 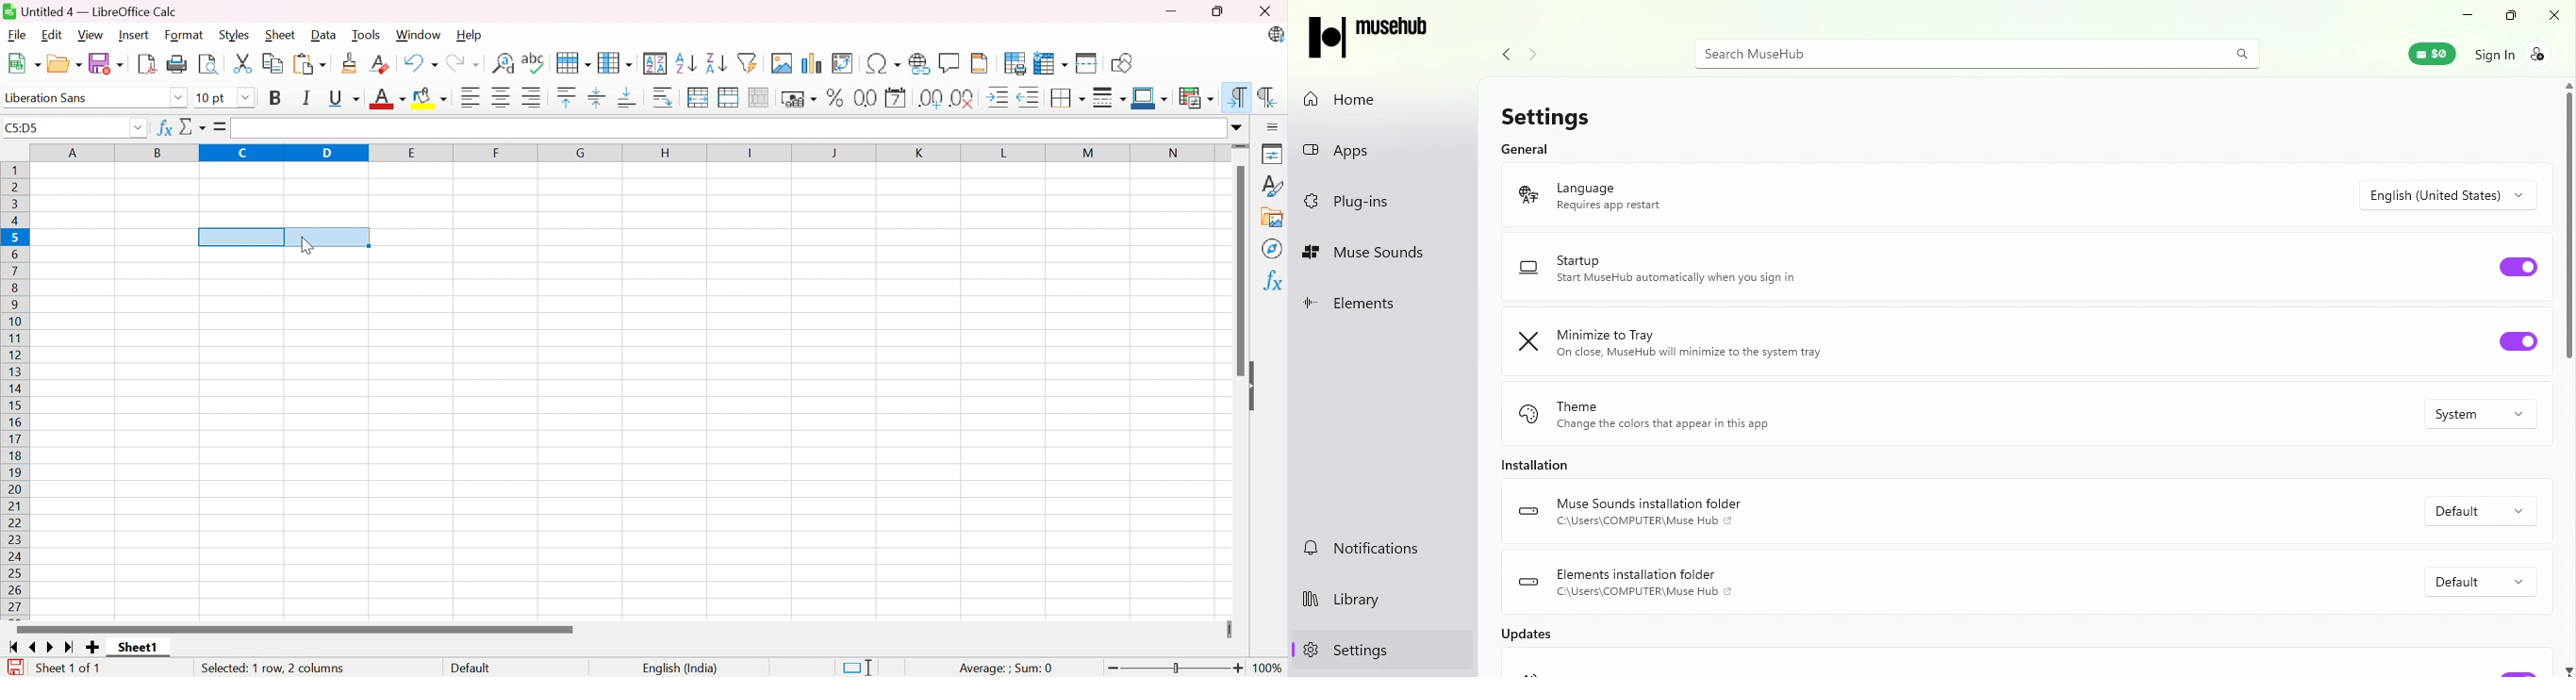 What do you see at coordinates (533, 63) in the screenshot?
I see `Spelling` at bounding box center [533, 63].